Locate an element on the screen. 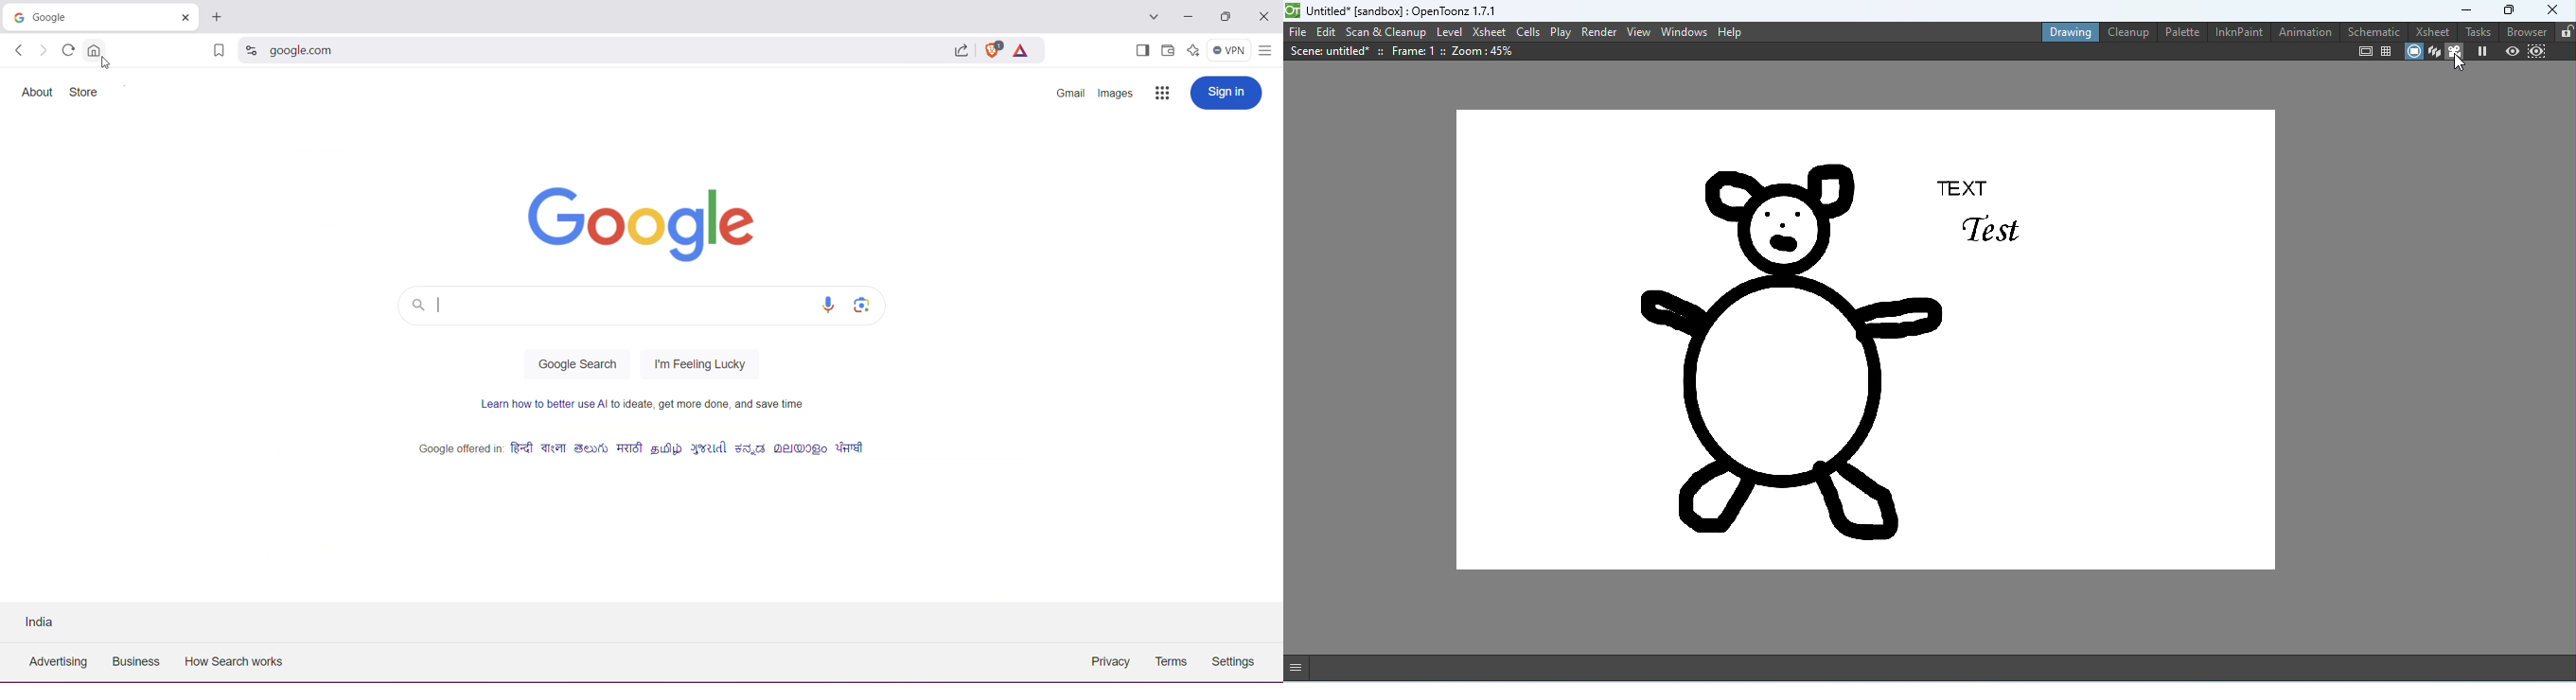  GUI show/hide is located at coordinates (1302, 667).